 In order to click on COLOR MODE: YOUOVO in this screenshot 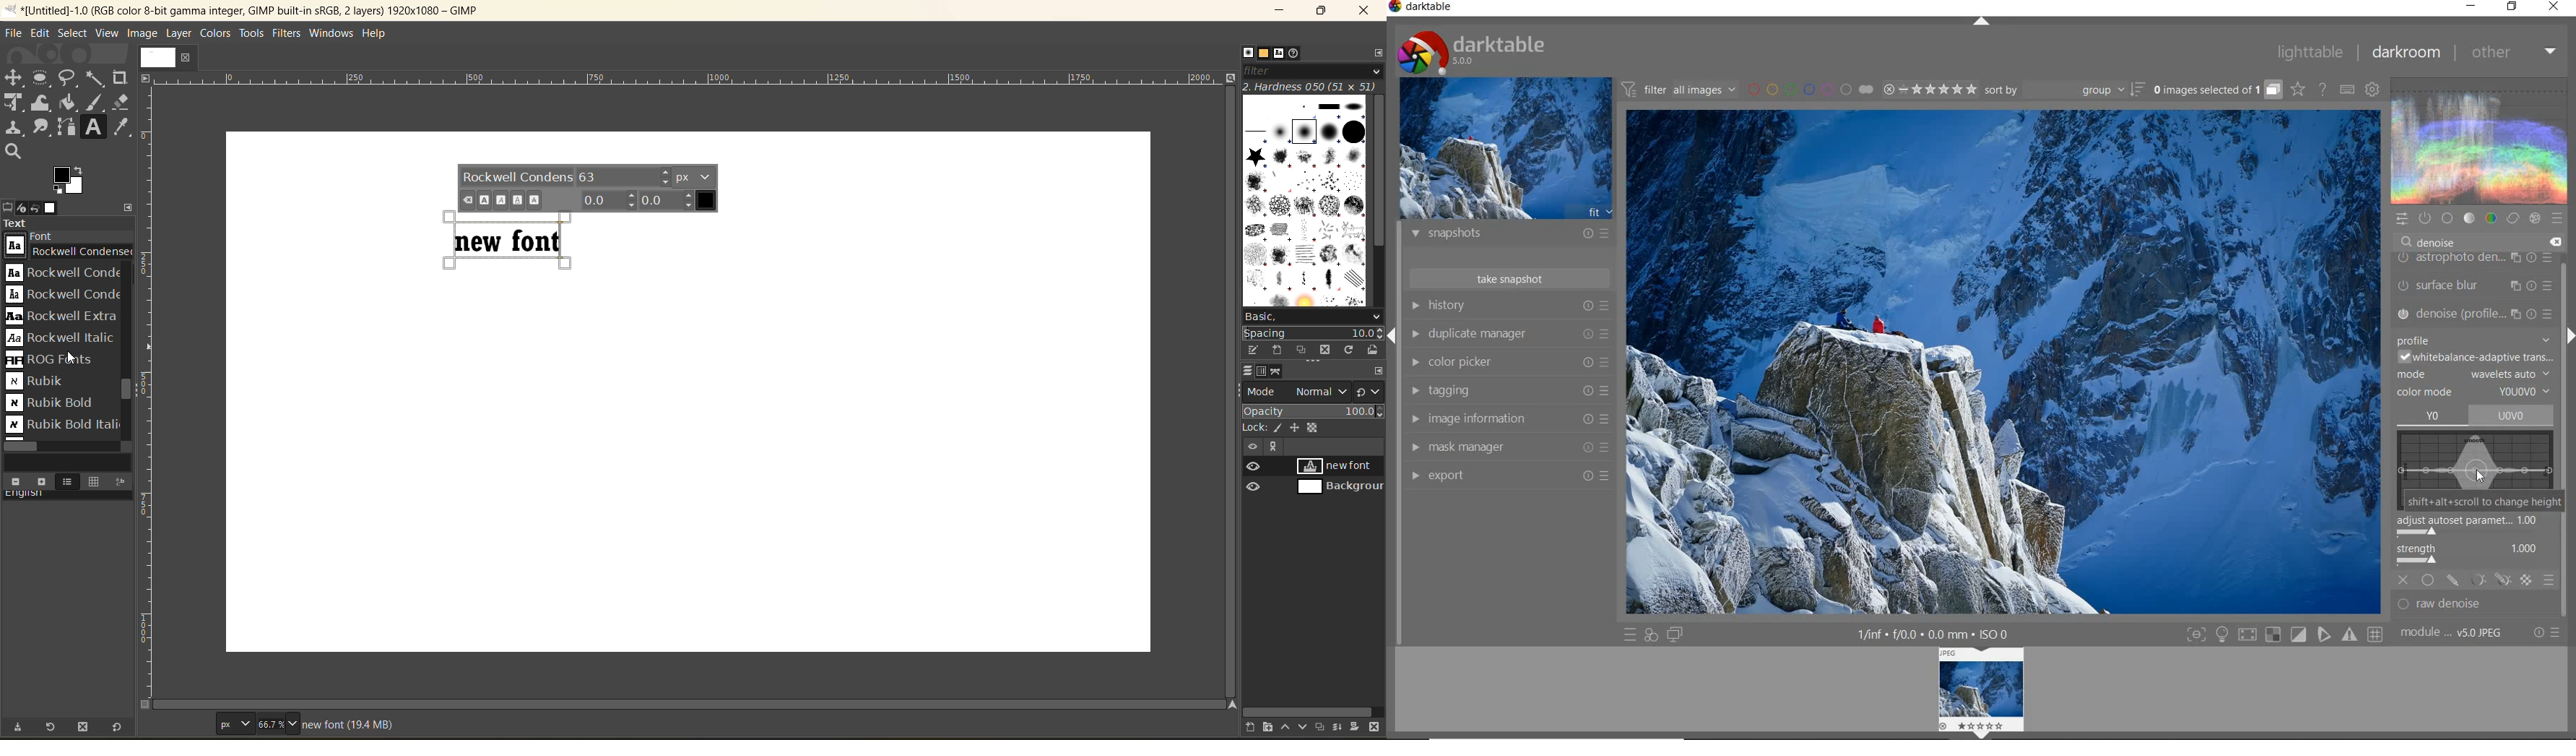, I will do `click(2475, 393)`.